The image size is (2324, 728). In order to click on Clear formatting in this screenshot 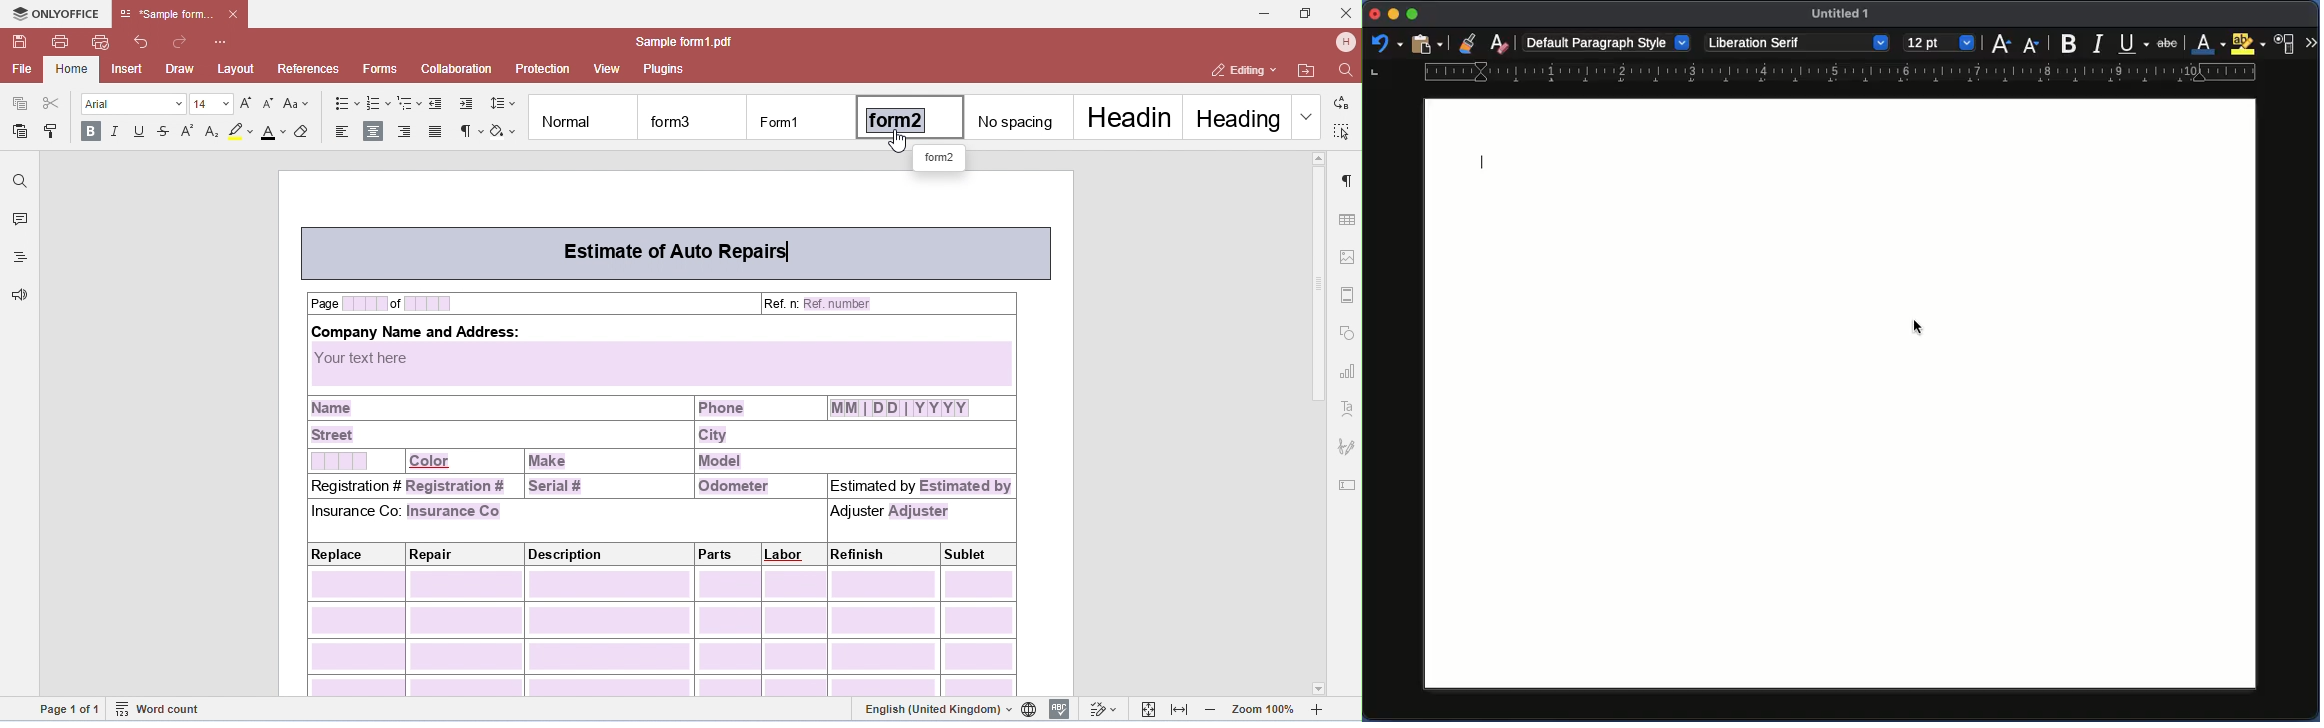, I will do `click(1499, 42)`.